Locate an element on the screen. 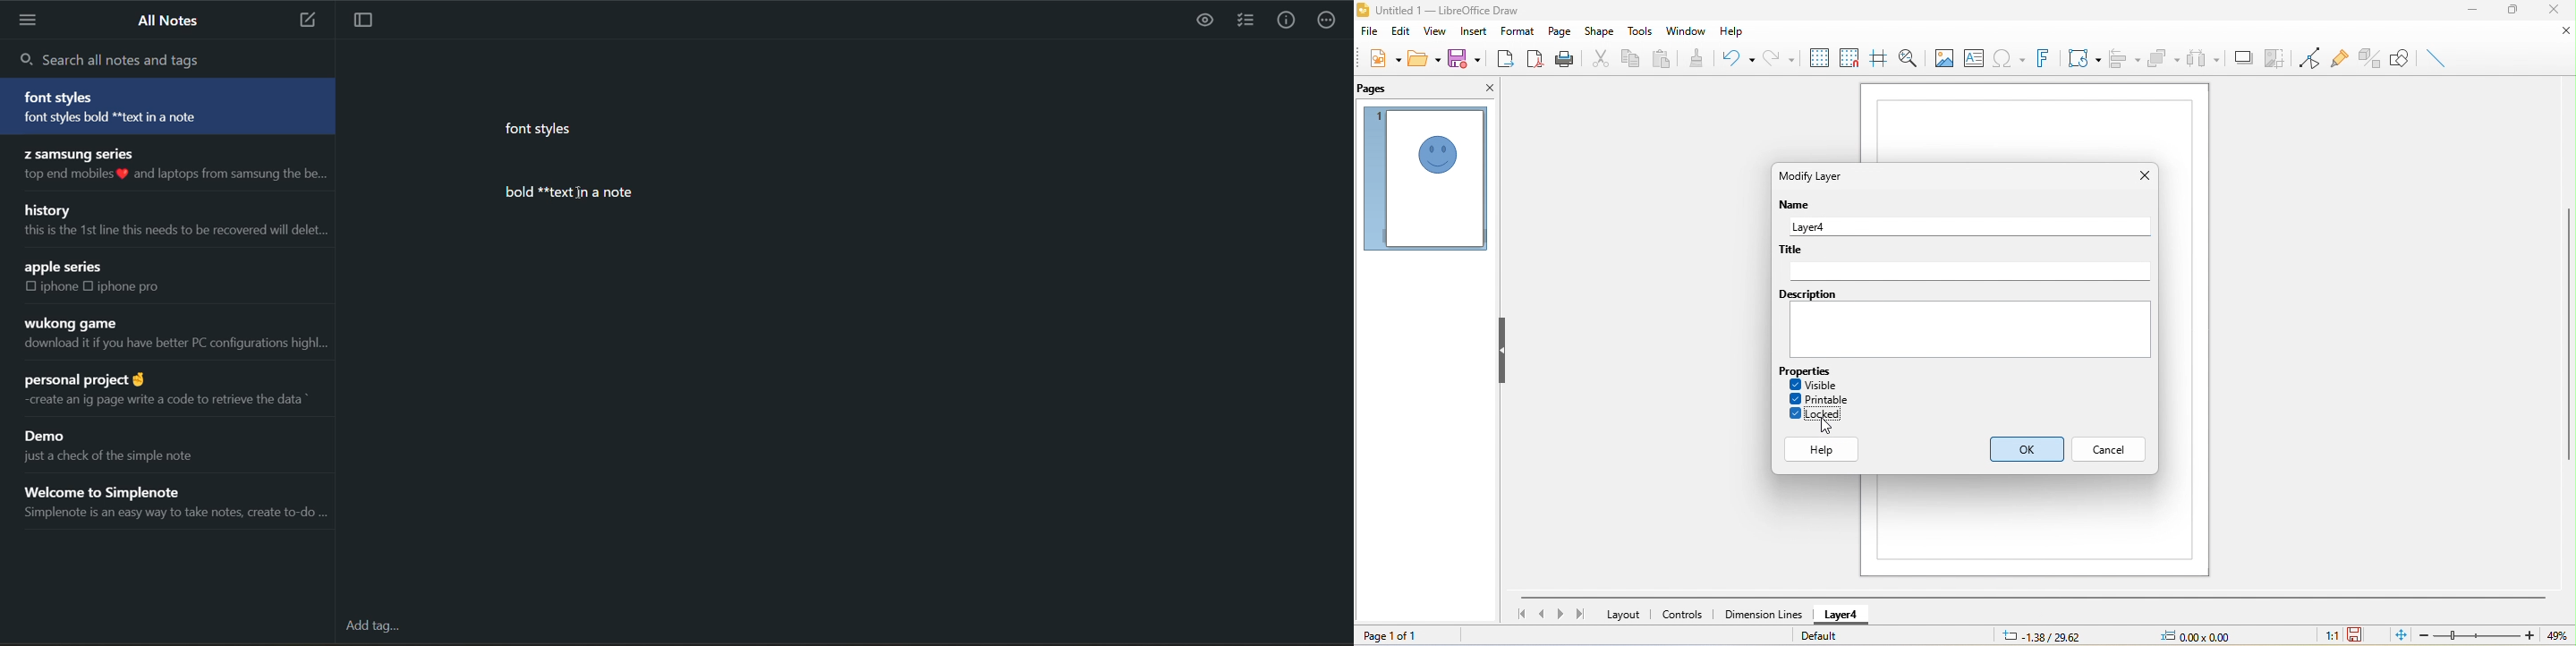  layer4 is located at coordinates (1968, 227).